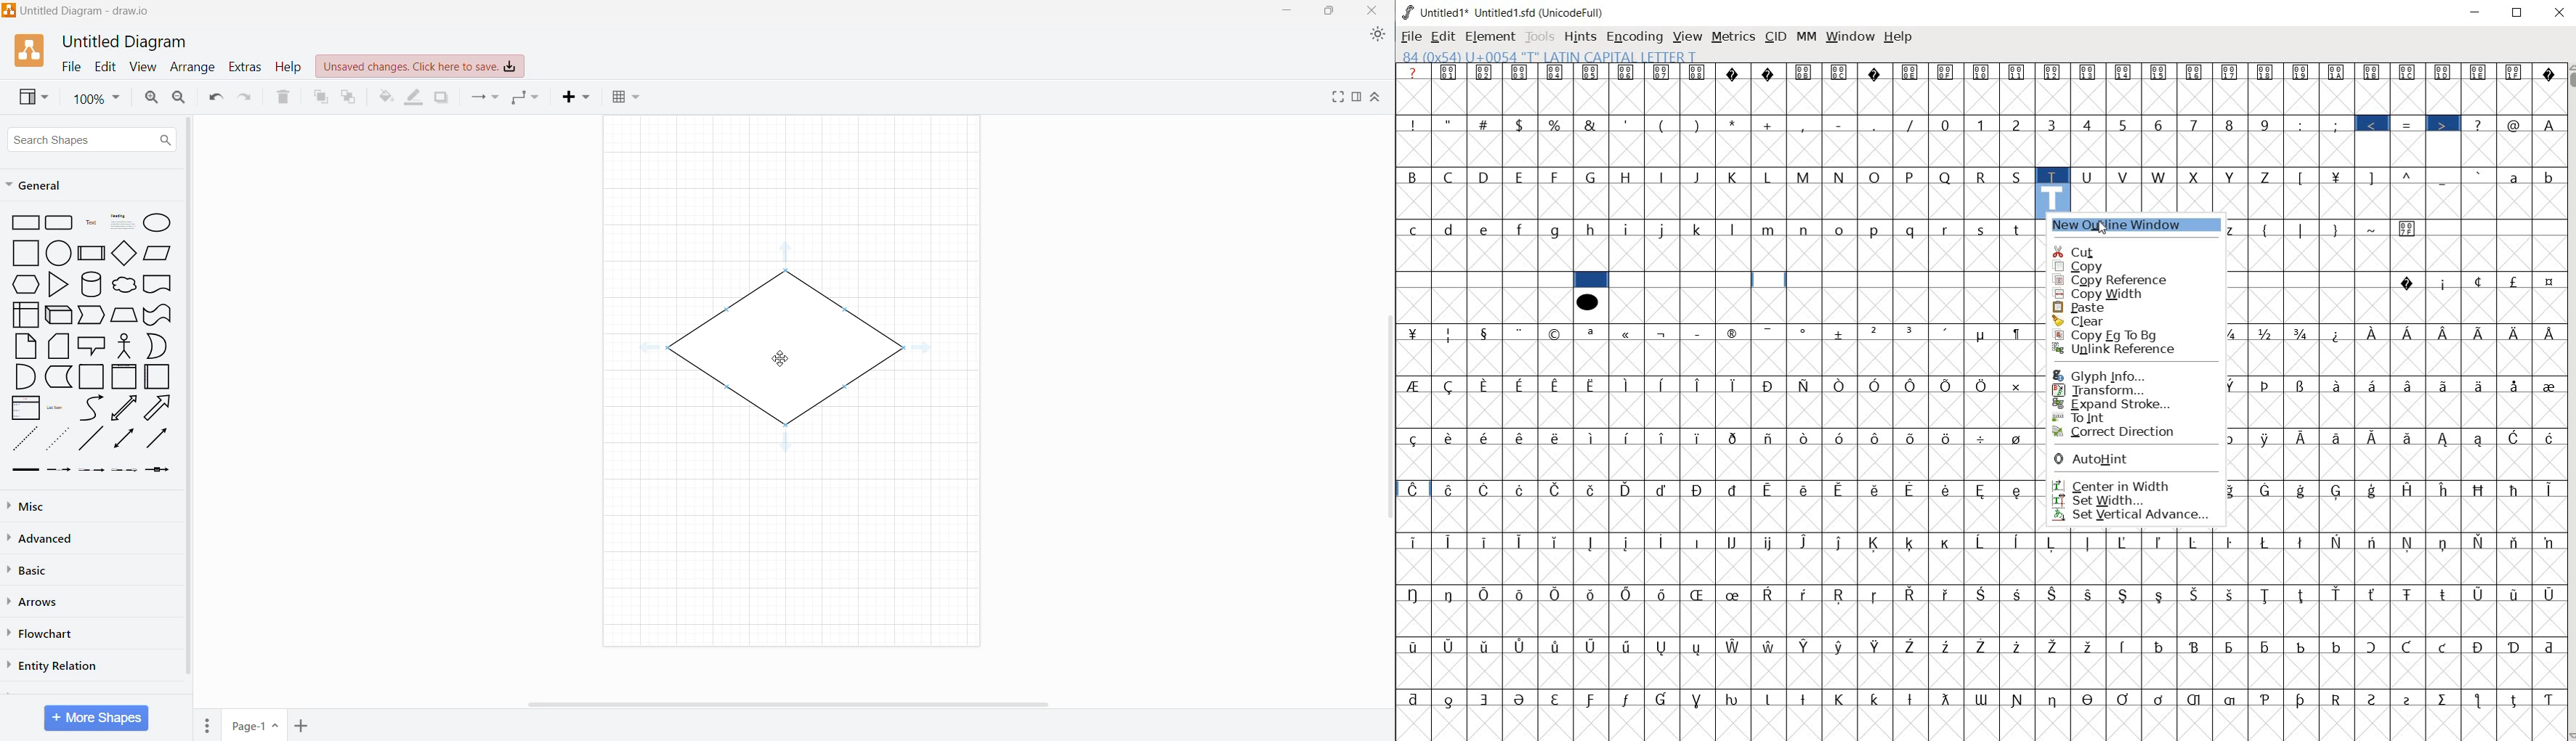 The height and width of the screenshot is (756, 2576). What do you see at coordinates (2371, 647) in the screenshot?
I see `Symbol` at bounding box center [2371, 647].